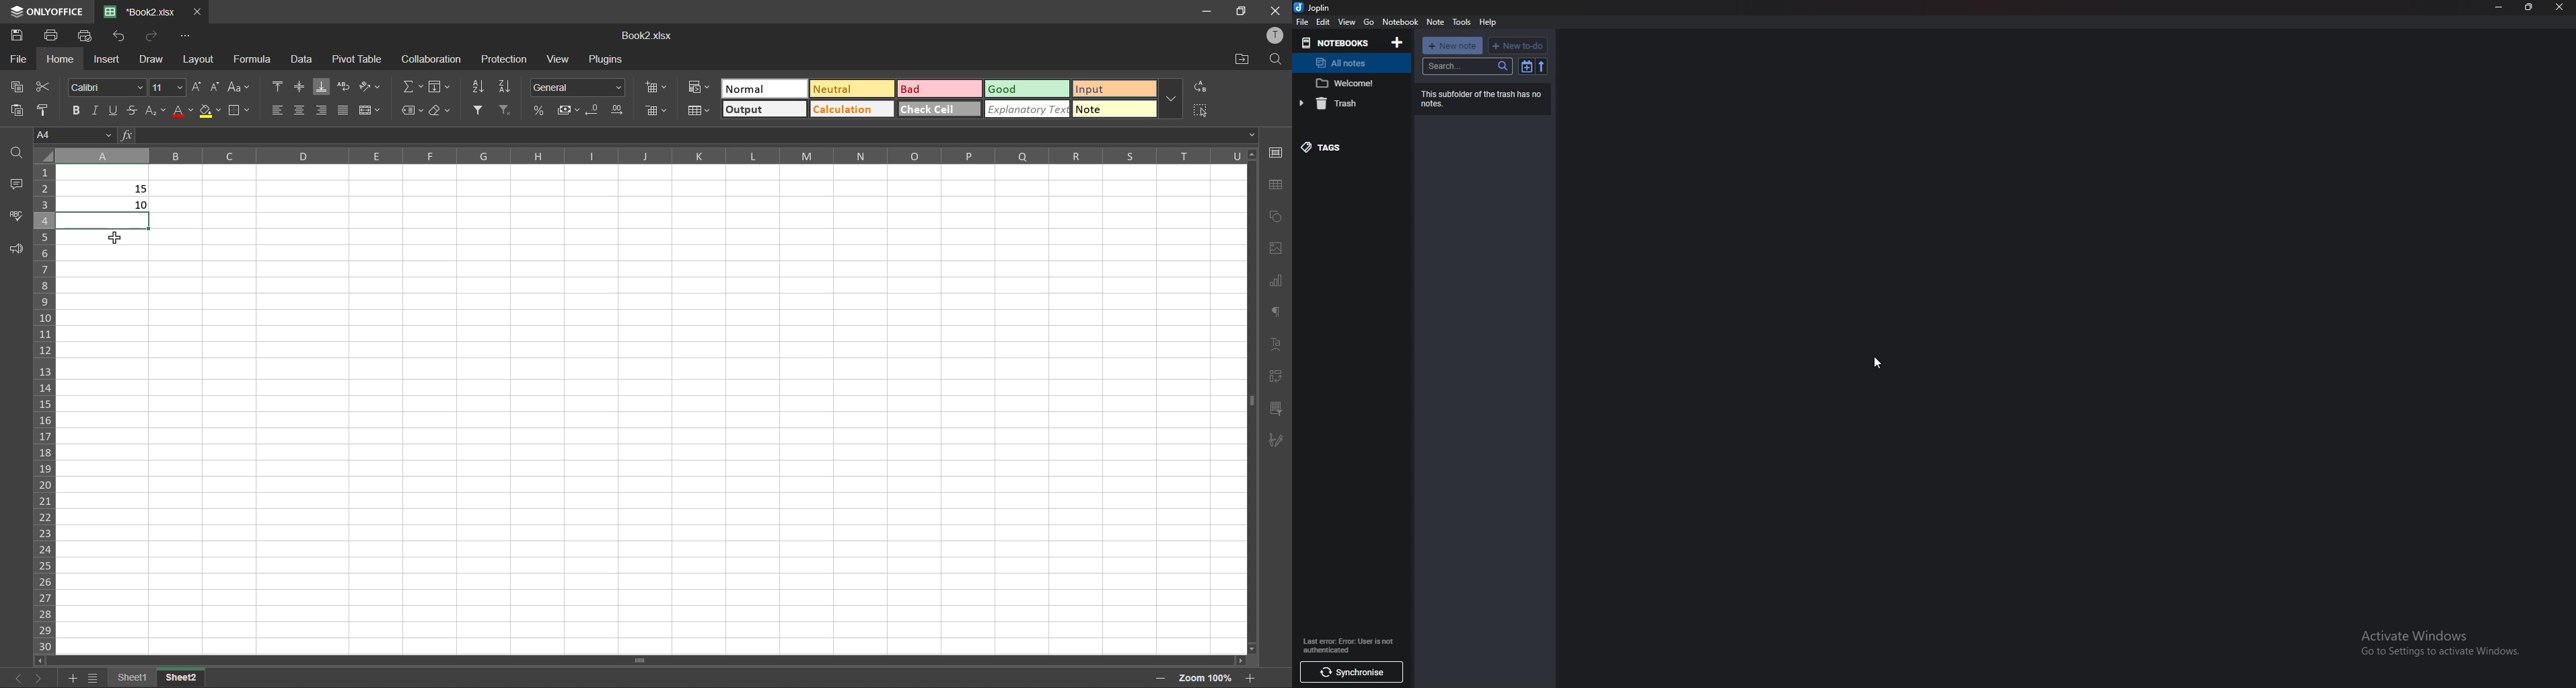 This screenshot has width=2576, height=700. Describe the element at coordinates (439, 87) in the screenshot. I see `fields` at that location.